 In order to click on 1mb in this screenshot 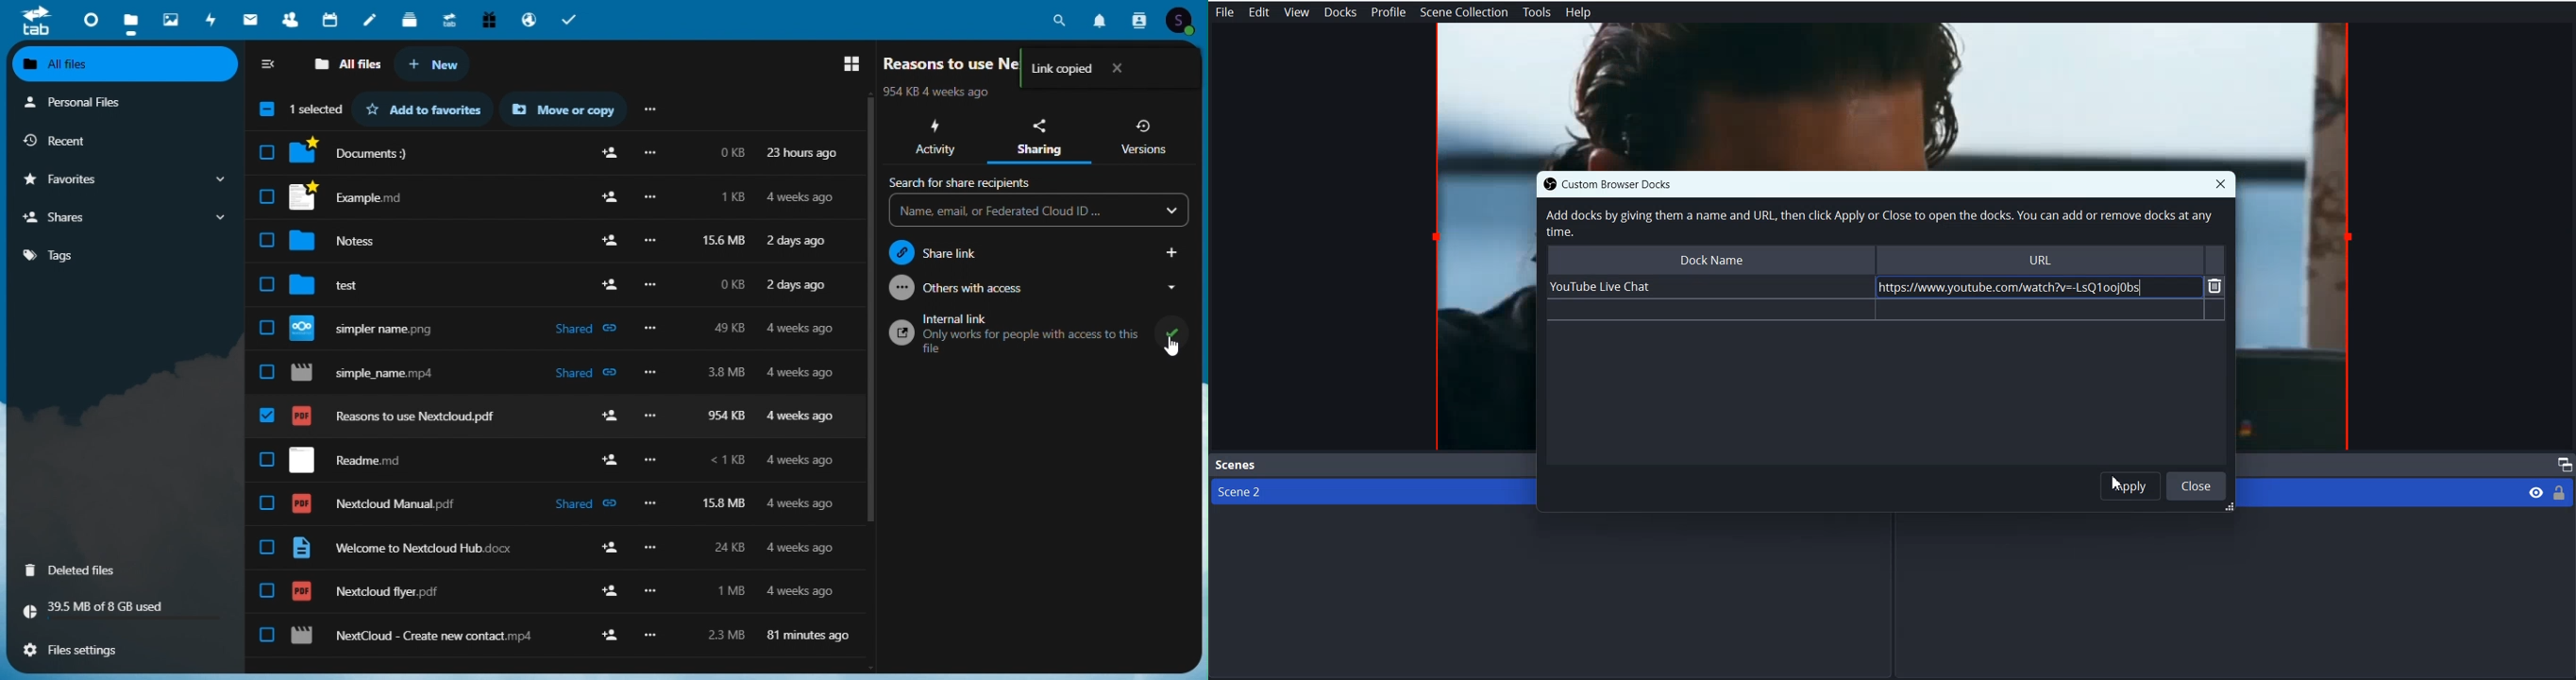, I will do `click(732, 590)`.